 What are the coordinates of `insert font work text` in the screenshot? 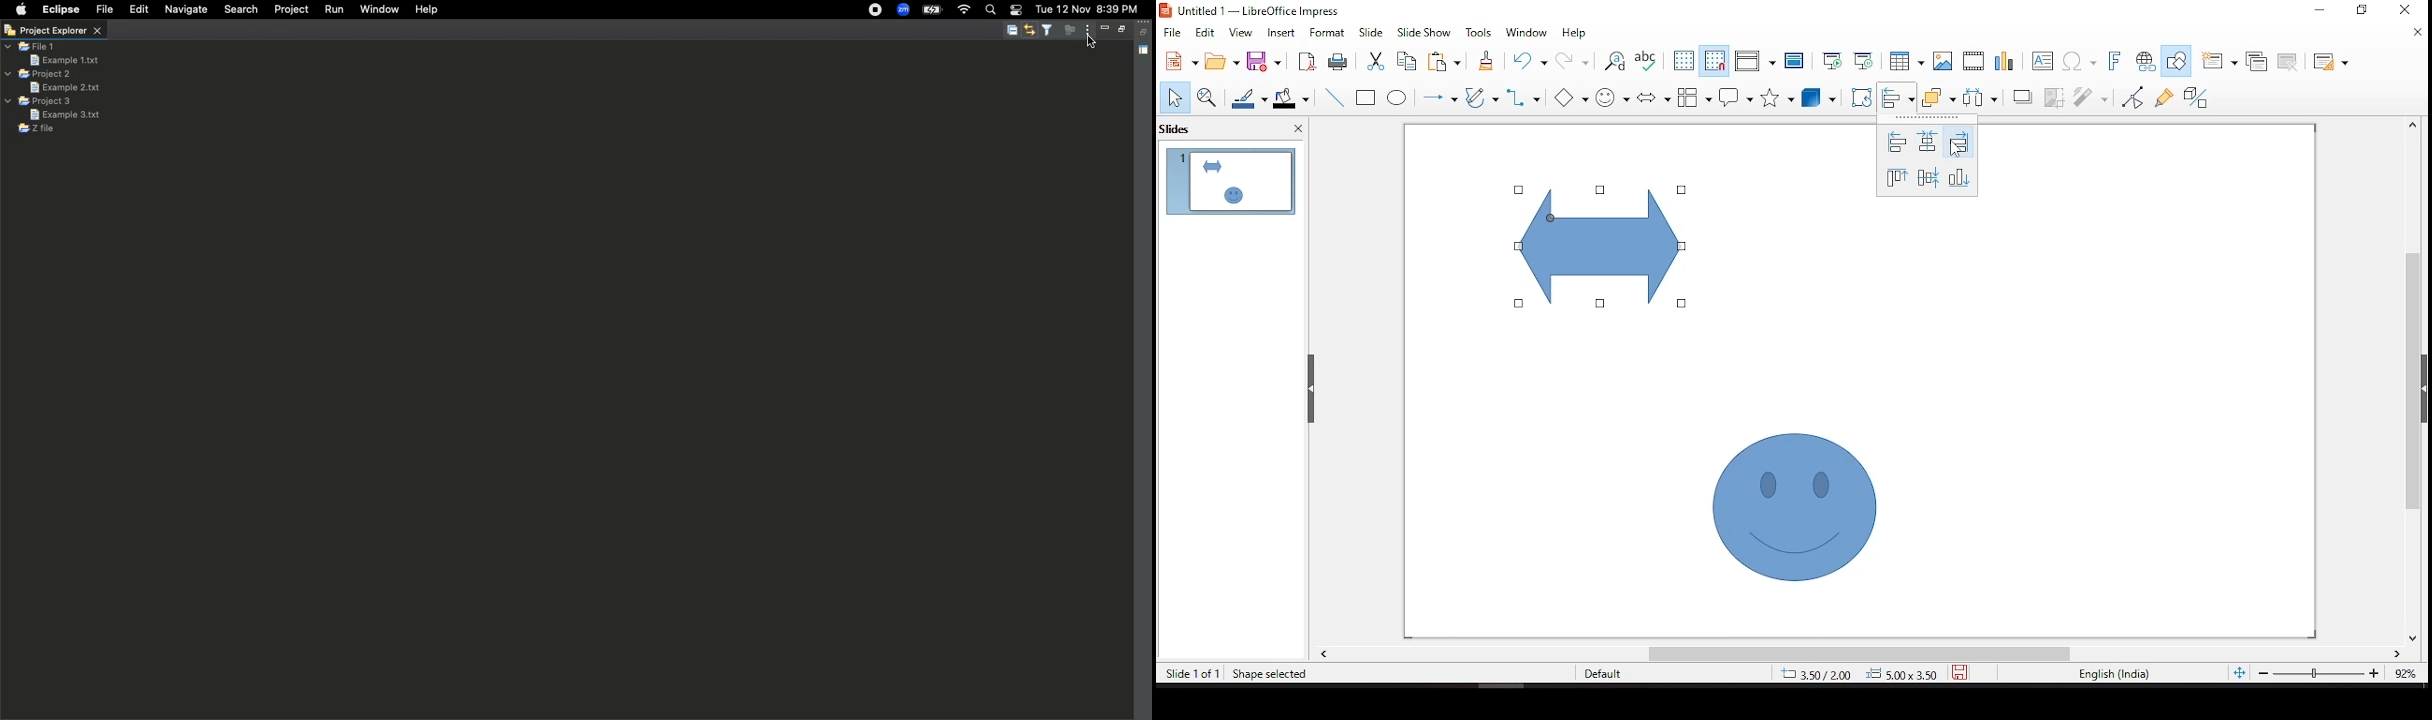 It's located at (2111, 63).